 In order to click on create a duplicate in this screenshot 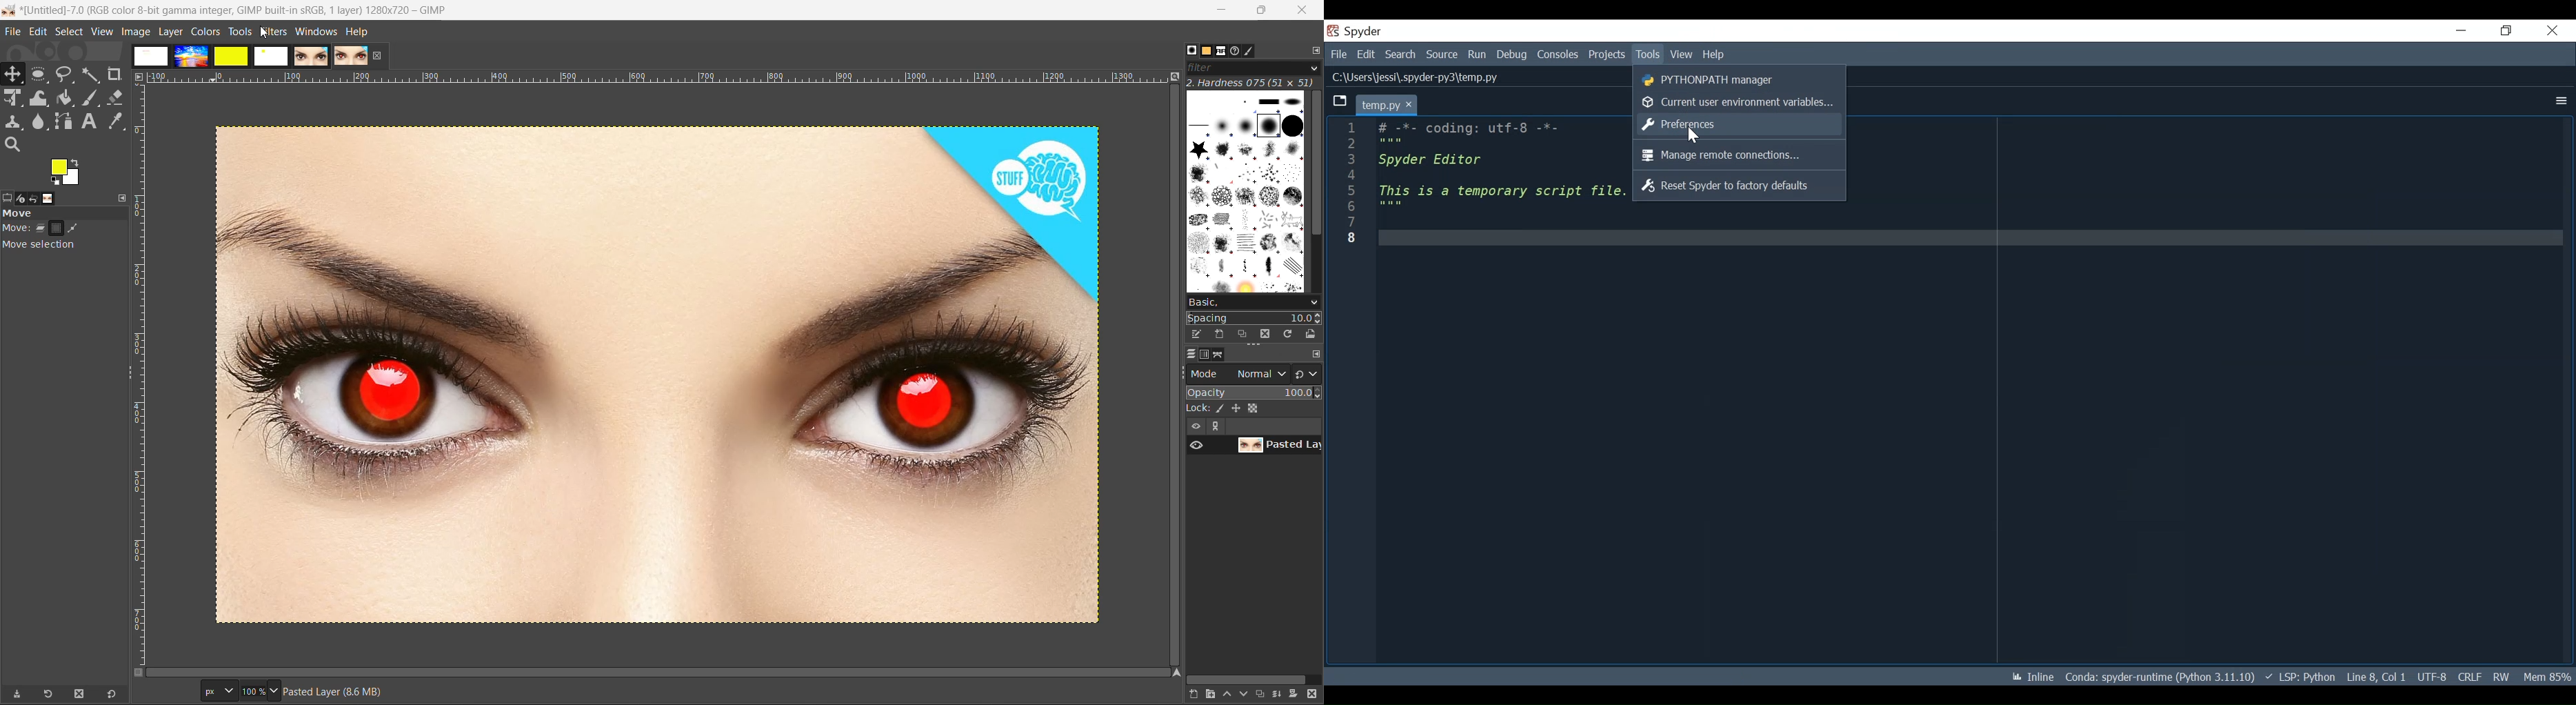, I will do `click(1261, 695)`.